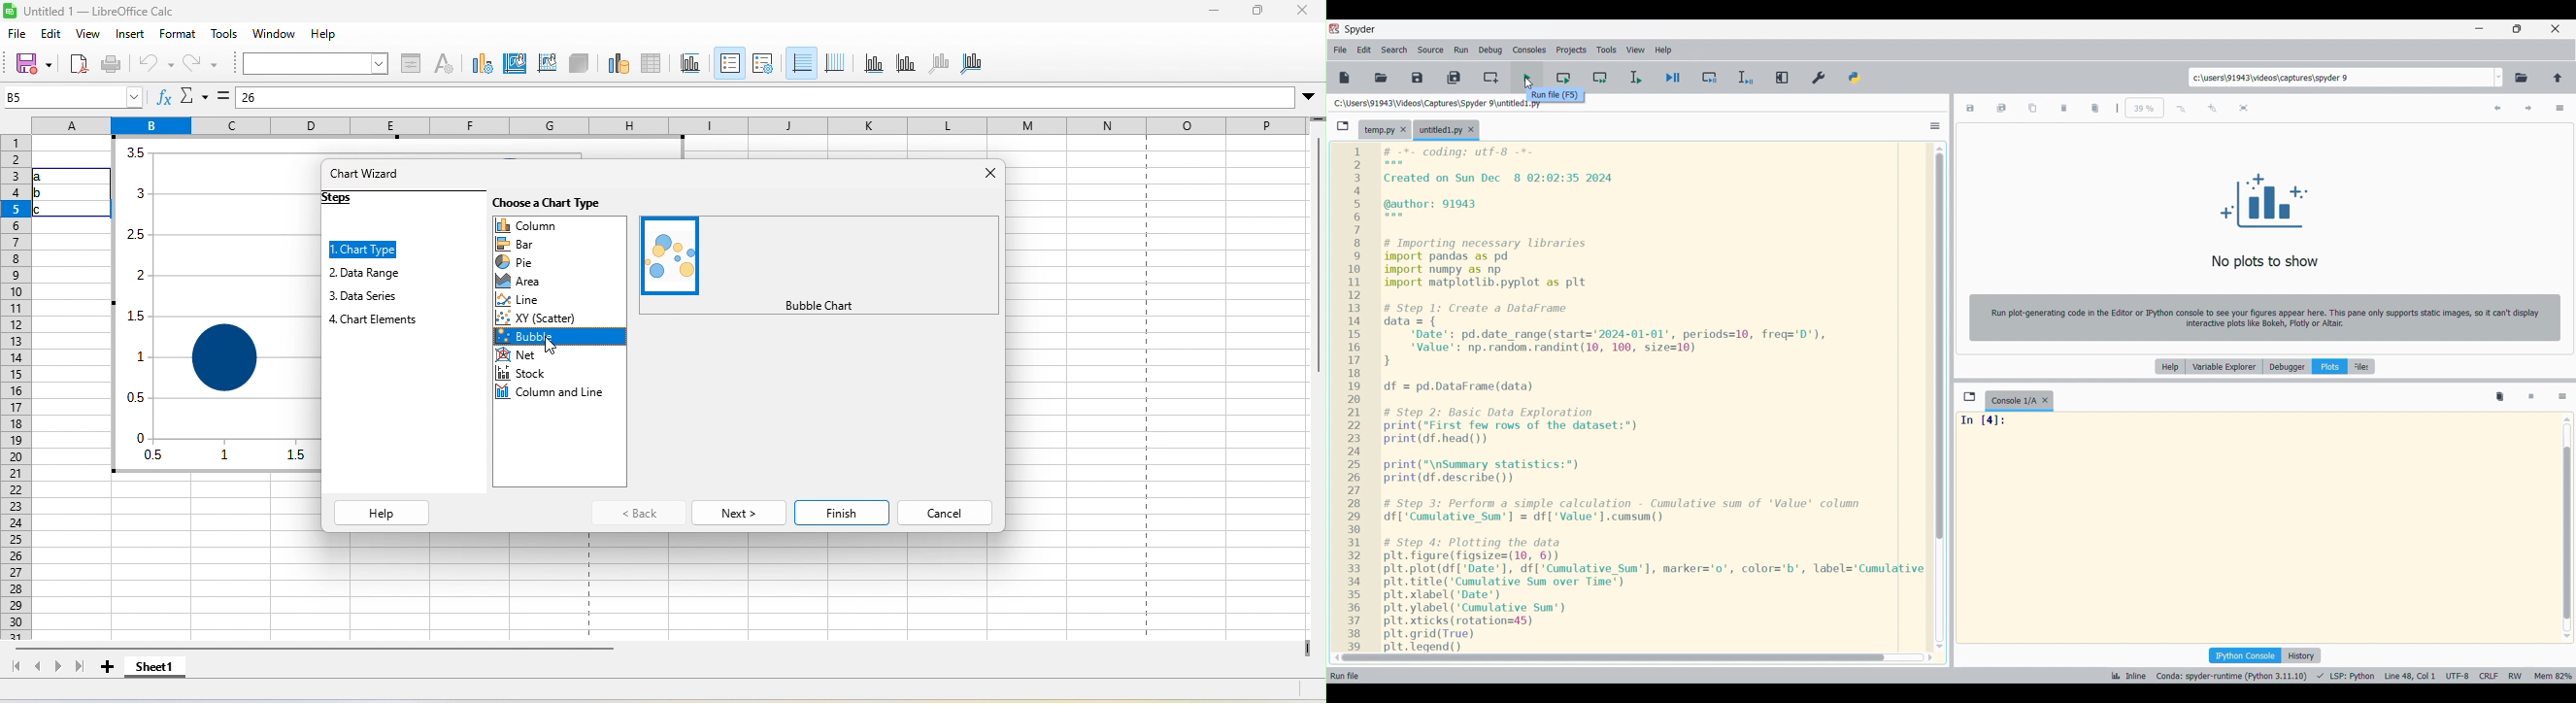 This screenshot has height=728, width=2576. I want to click on Browse tabs, so click(1969, 396).